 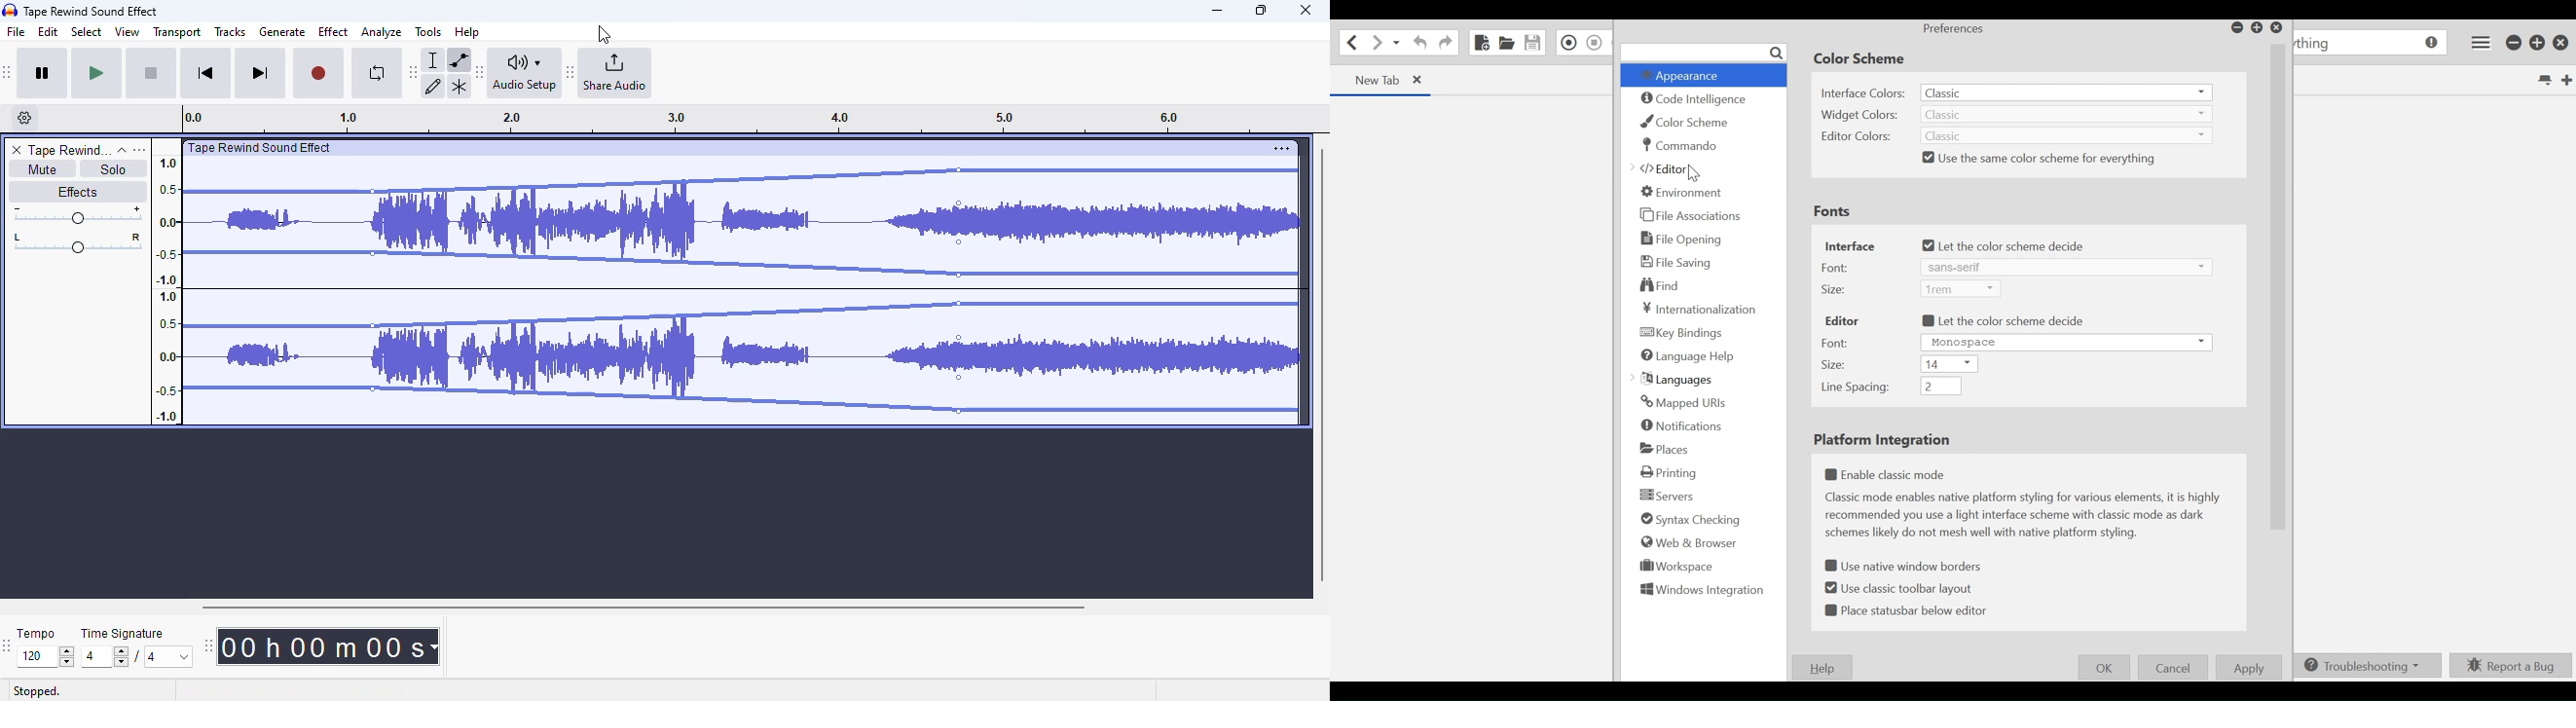 I want to click on code intelligence, so click(x=1695, y=100).